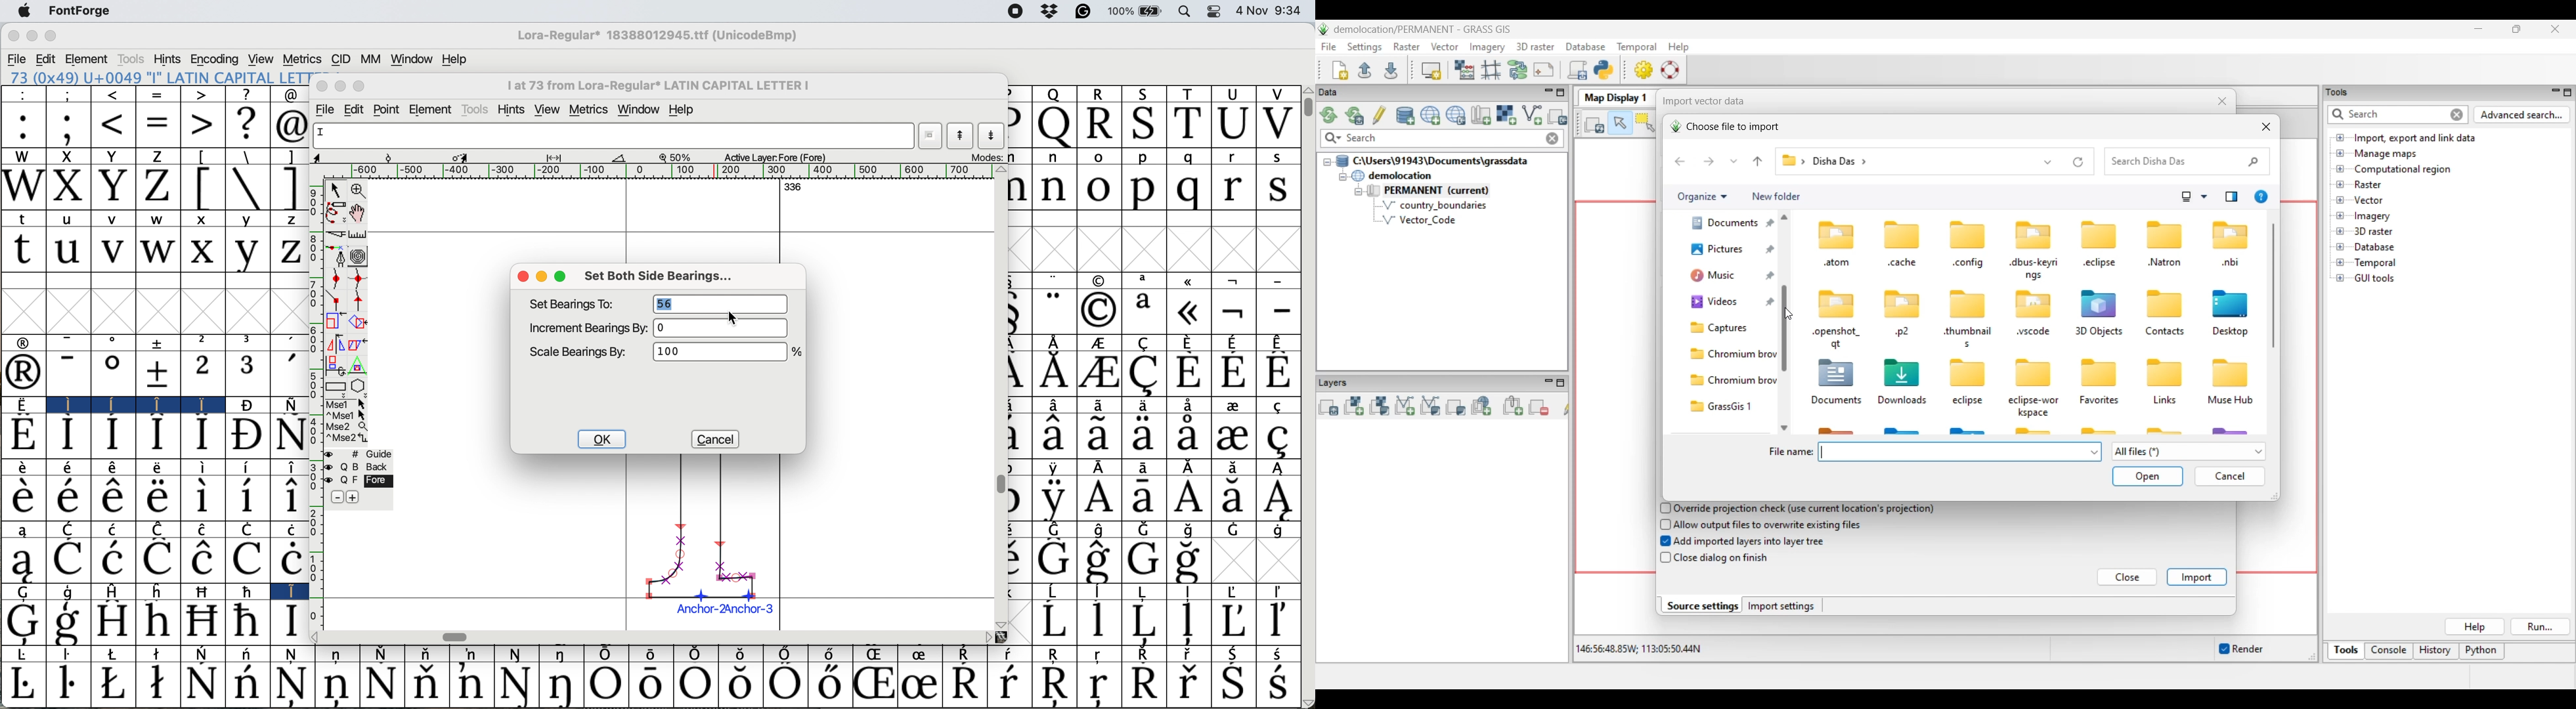 Image resolution: width=2576 pixels, height=728 pixels. I want to click on w, so click(159, 251).